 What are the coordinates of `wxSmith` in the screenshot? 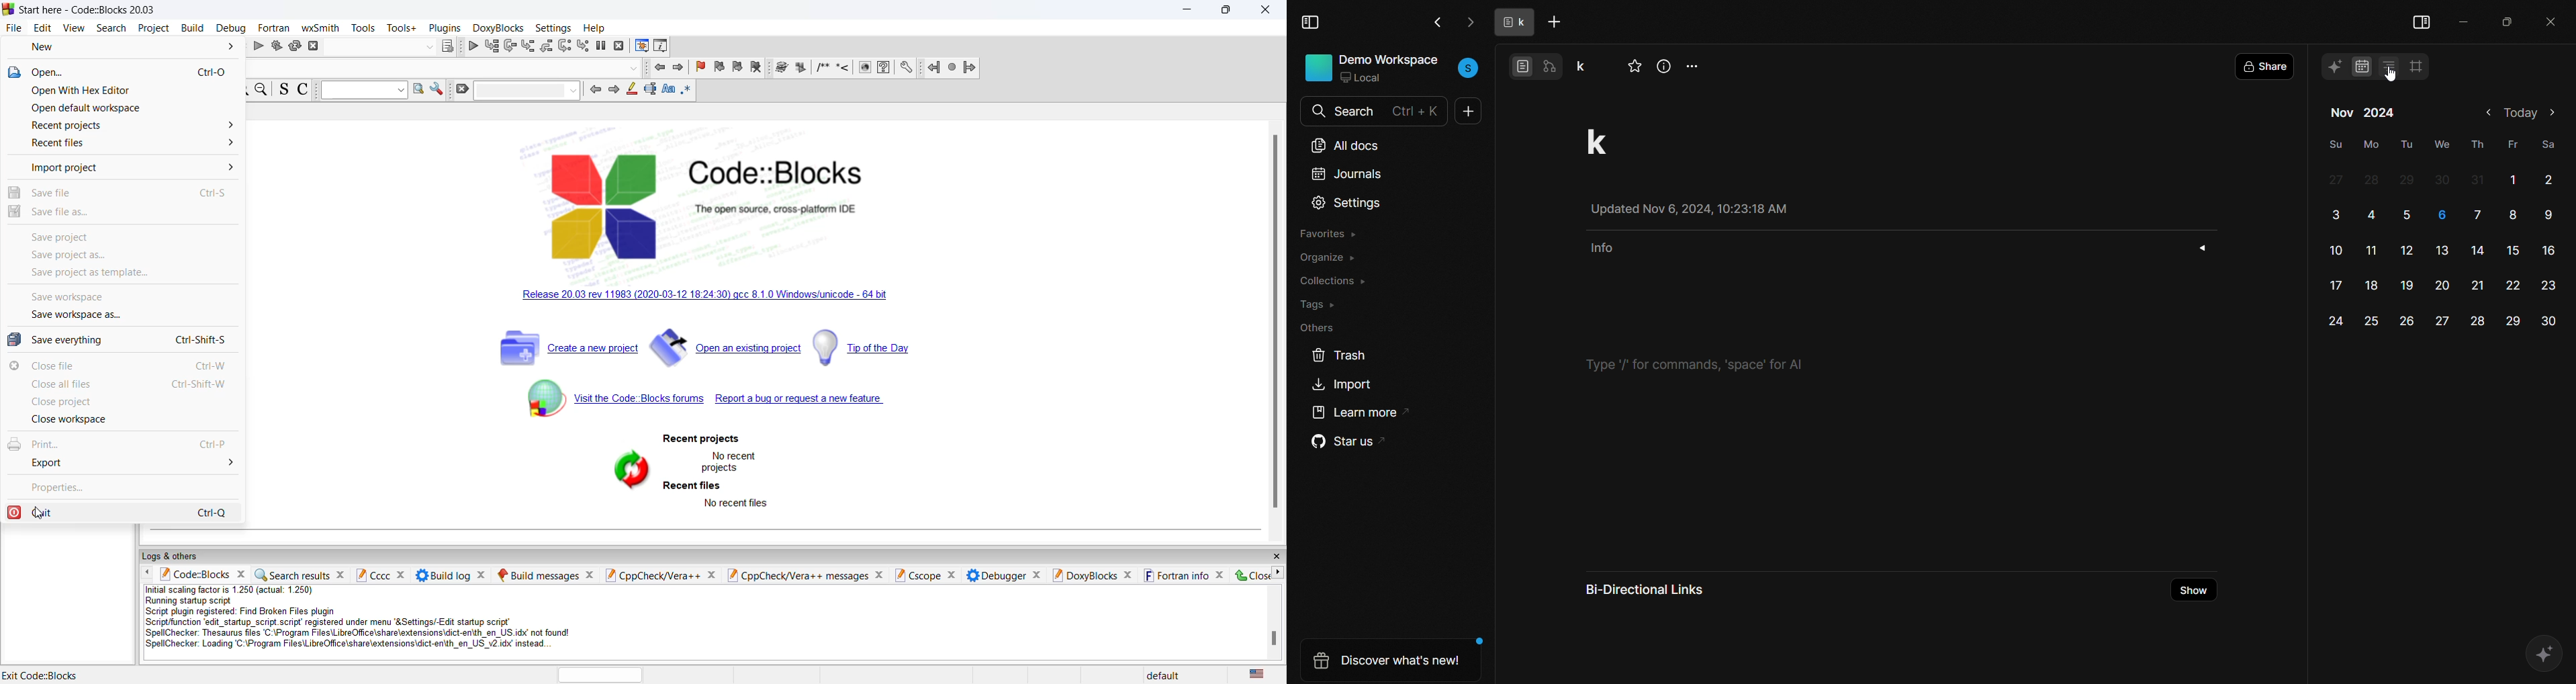 It's located at (321, 27).